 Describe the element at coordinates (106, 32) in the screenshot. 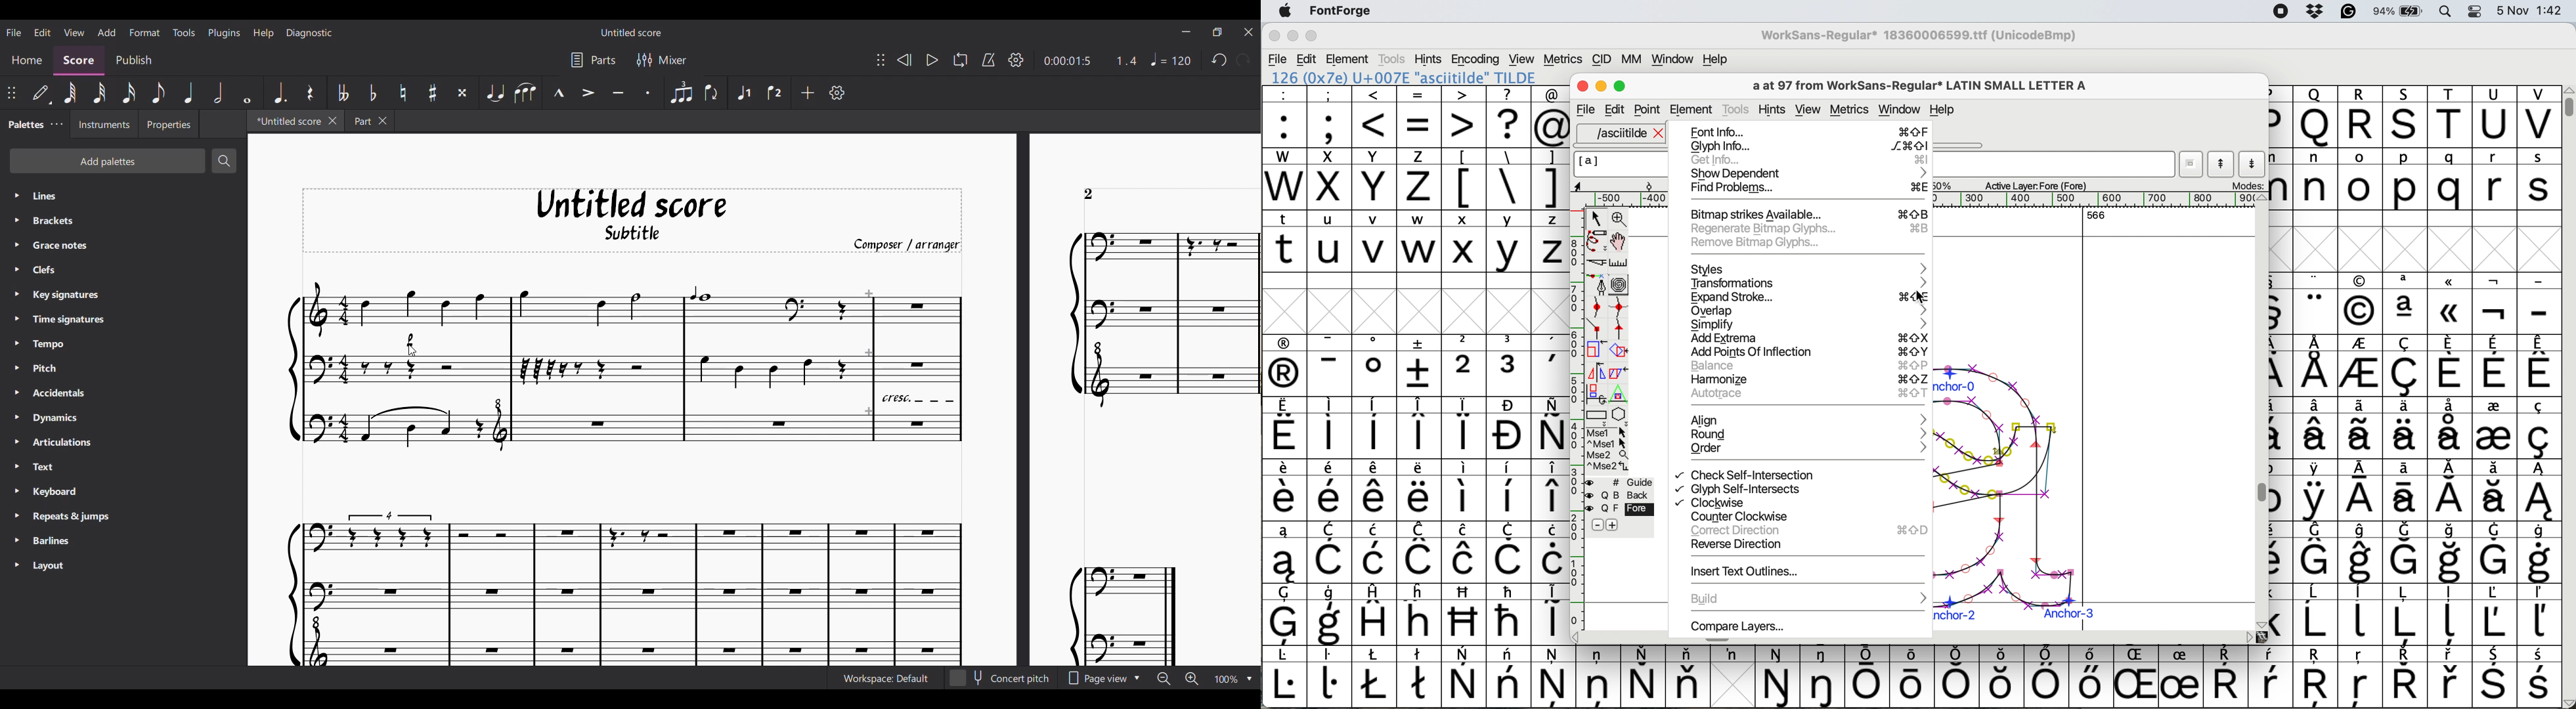

I see `Add menu` at that location.